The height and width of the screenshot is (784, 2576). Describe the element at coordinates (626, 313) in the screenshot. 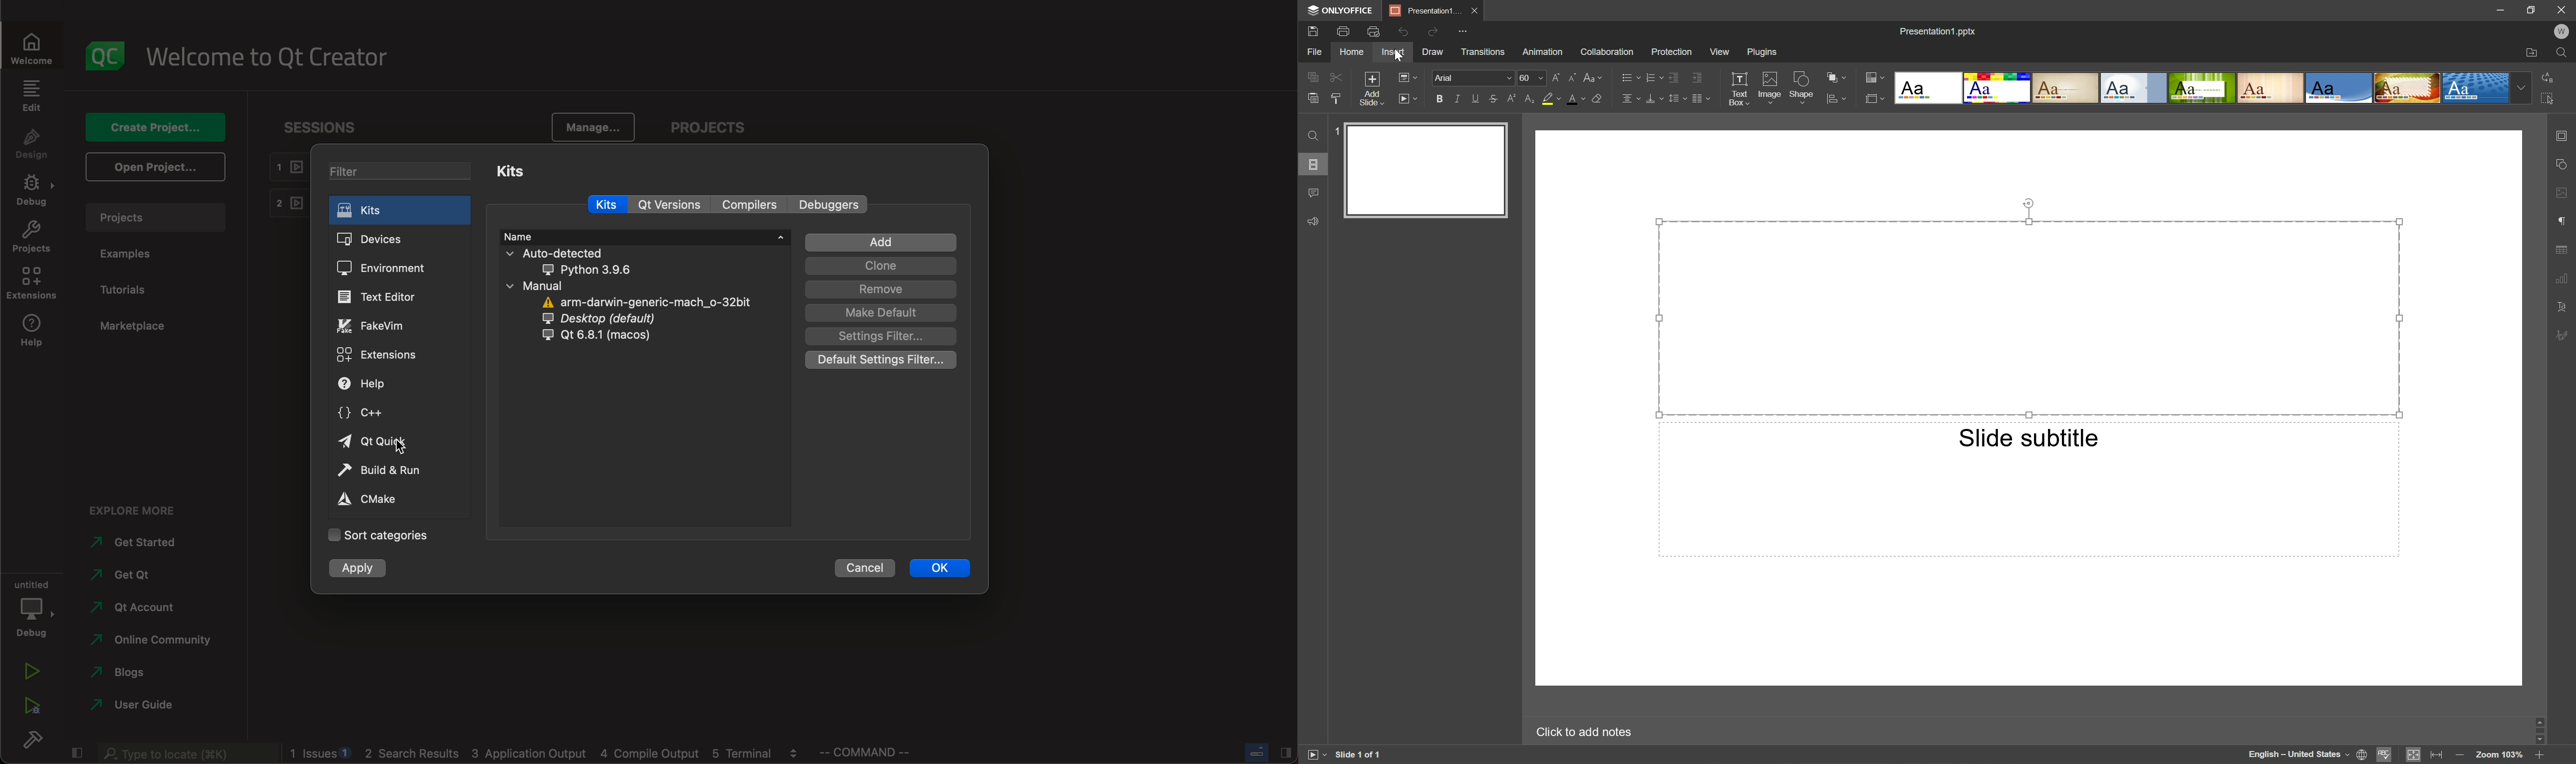

I see `manual` at that location.